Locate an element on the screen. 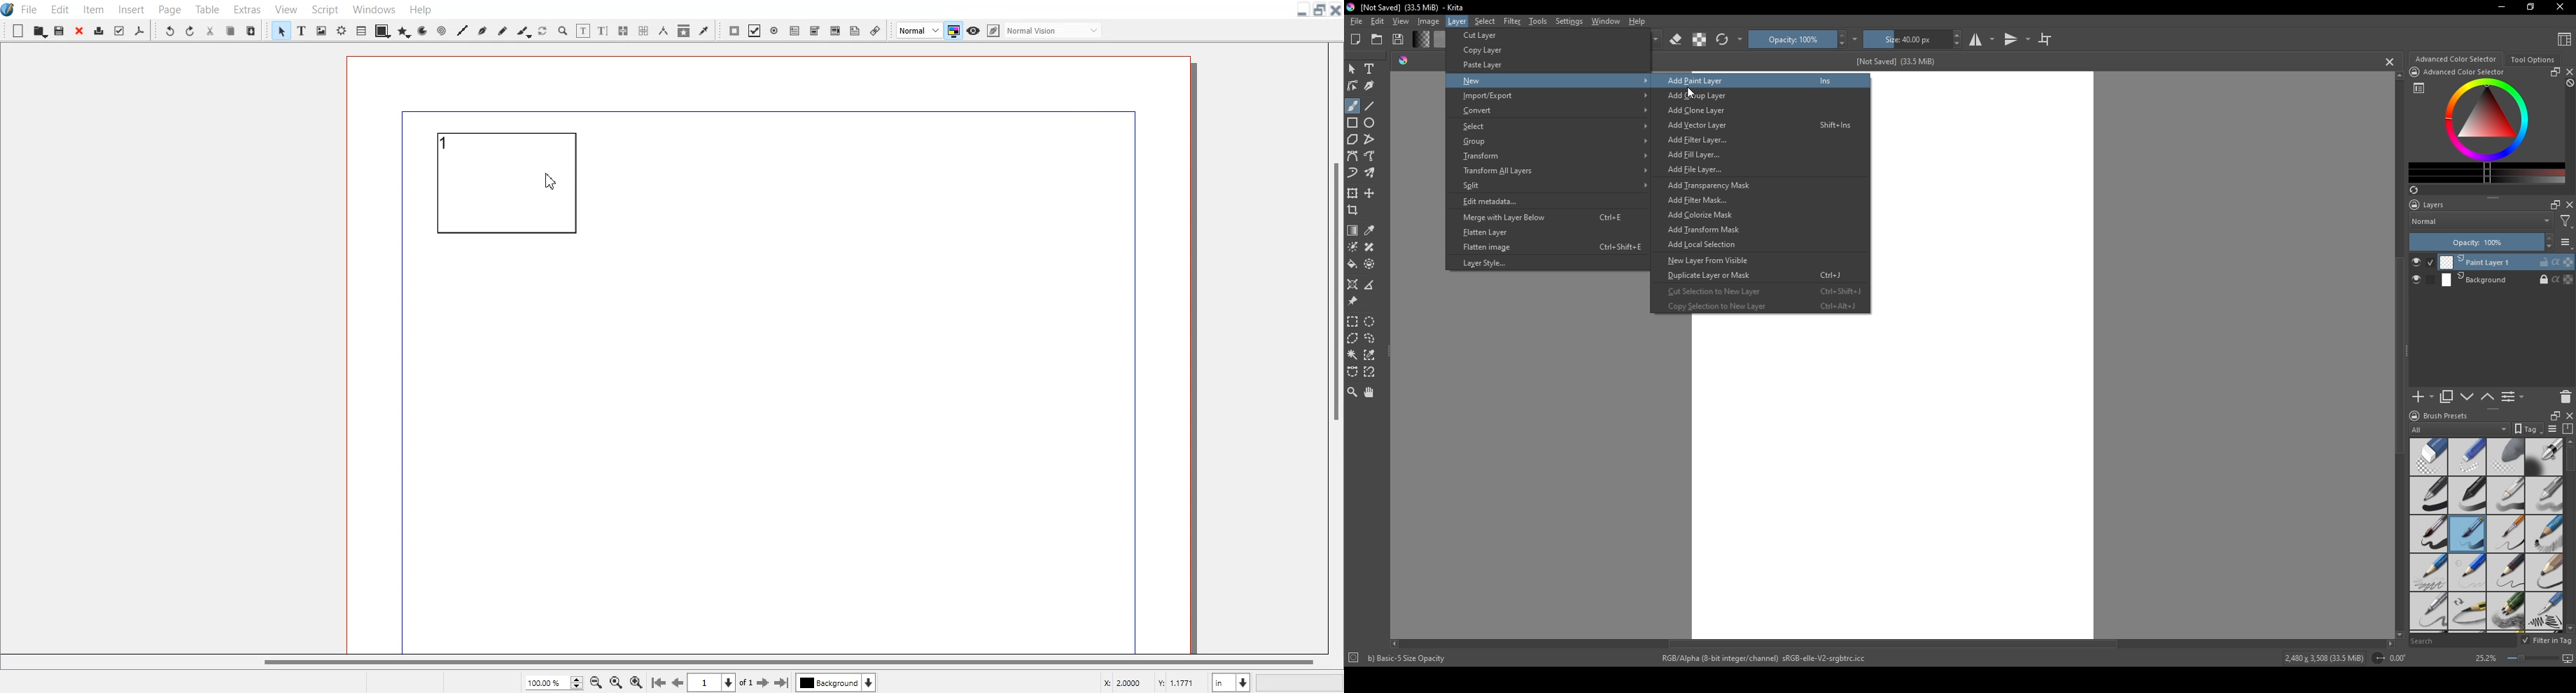  up or down is located at coordinates (2488, 397).